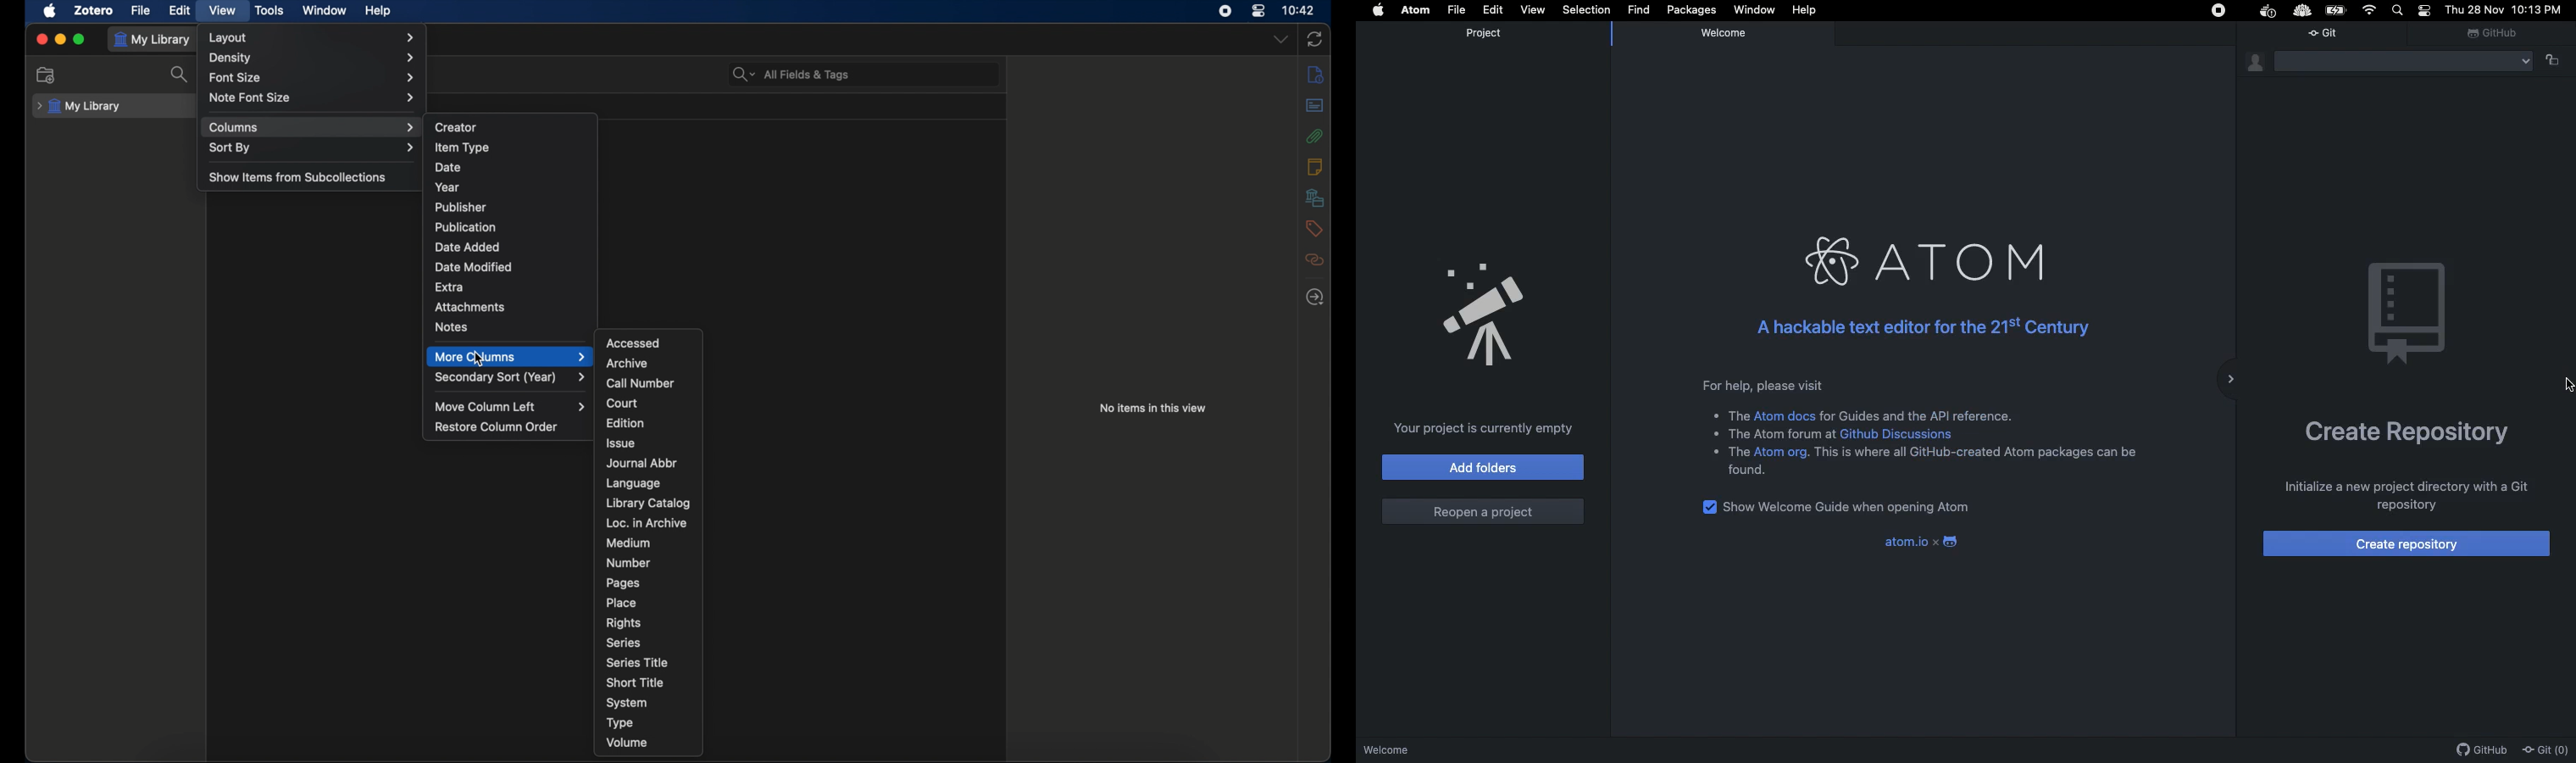 The width and height of the screenshot is (2576, 784). Describe the element at coordinates (1315, 167) in the screenshot. I see `notes` at that location.